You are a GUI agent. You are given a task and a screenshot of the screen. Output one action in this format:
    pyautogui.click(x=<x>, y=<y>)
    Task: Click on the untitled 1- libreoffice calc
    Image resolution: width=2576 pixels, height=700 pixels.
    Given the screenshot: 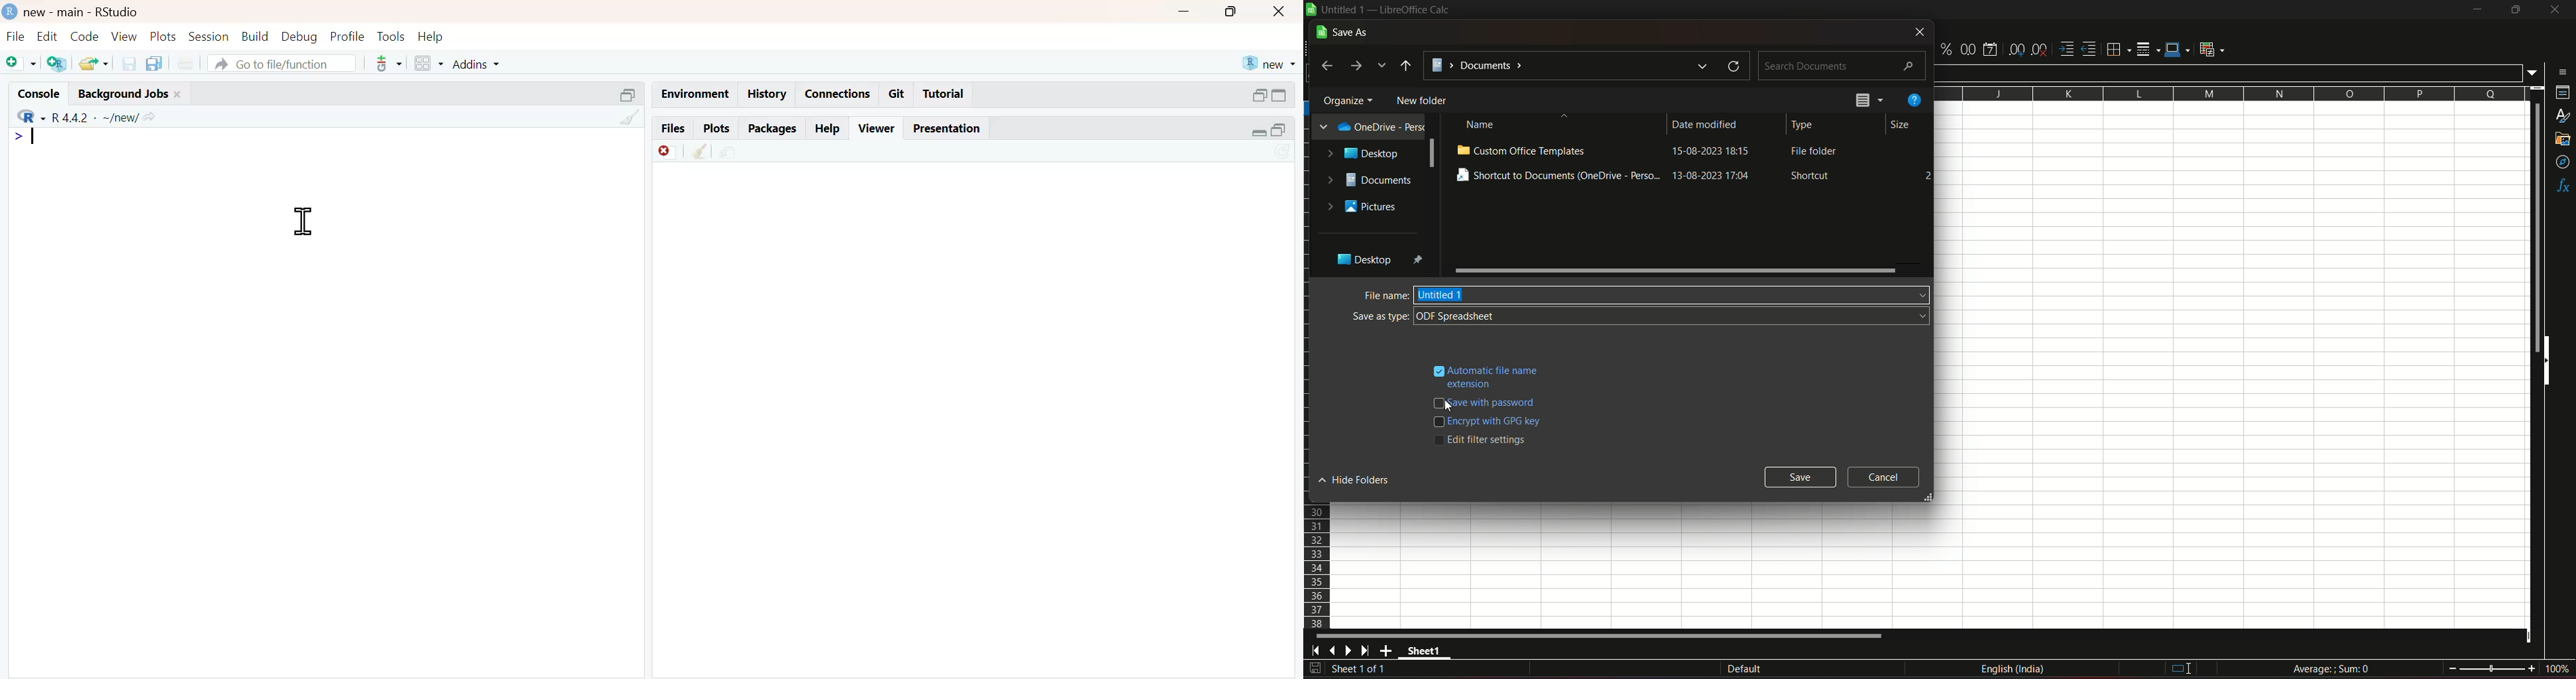 What is the action you would take?
    pyautogui.click(x=1388, y=11)
    